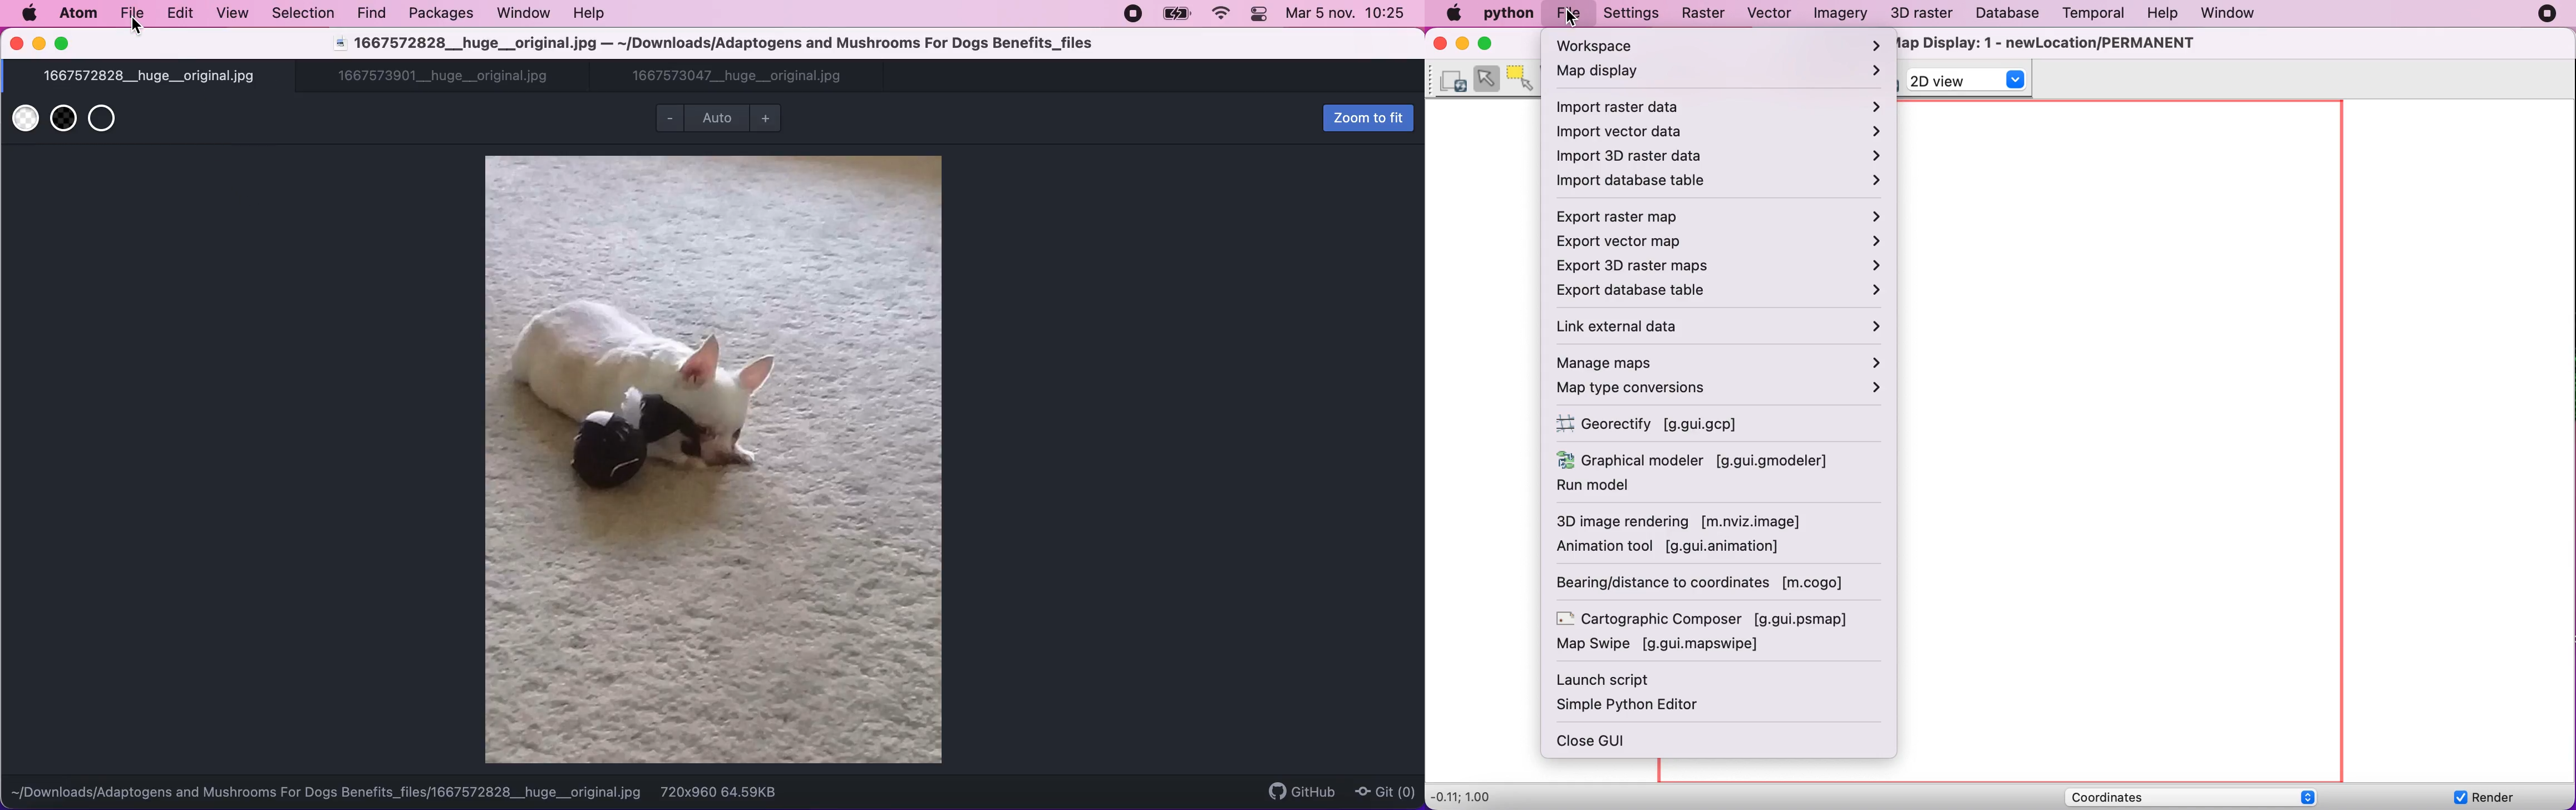 The image size is (2576, 812). I want to click on use back transparent background, so click(63, 122).